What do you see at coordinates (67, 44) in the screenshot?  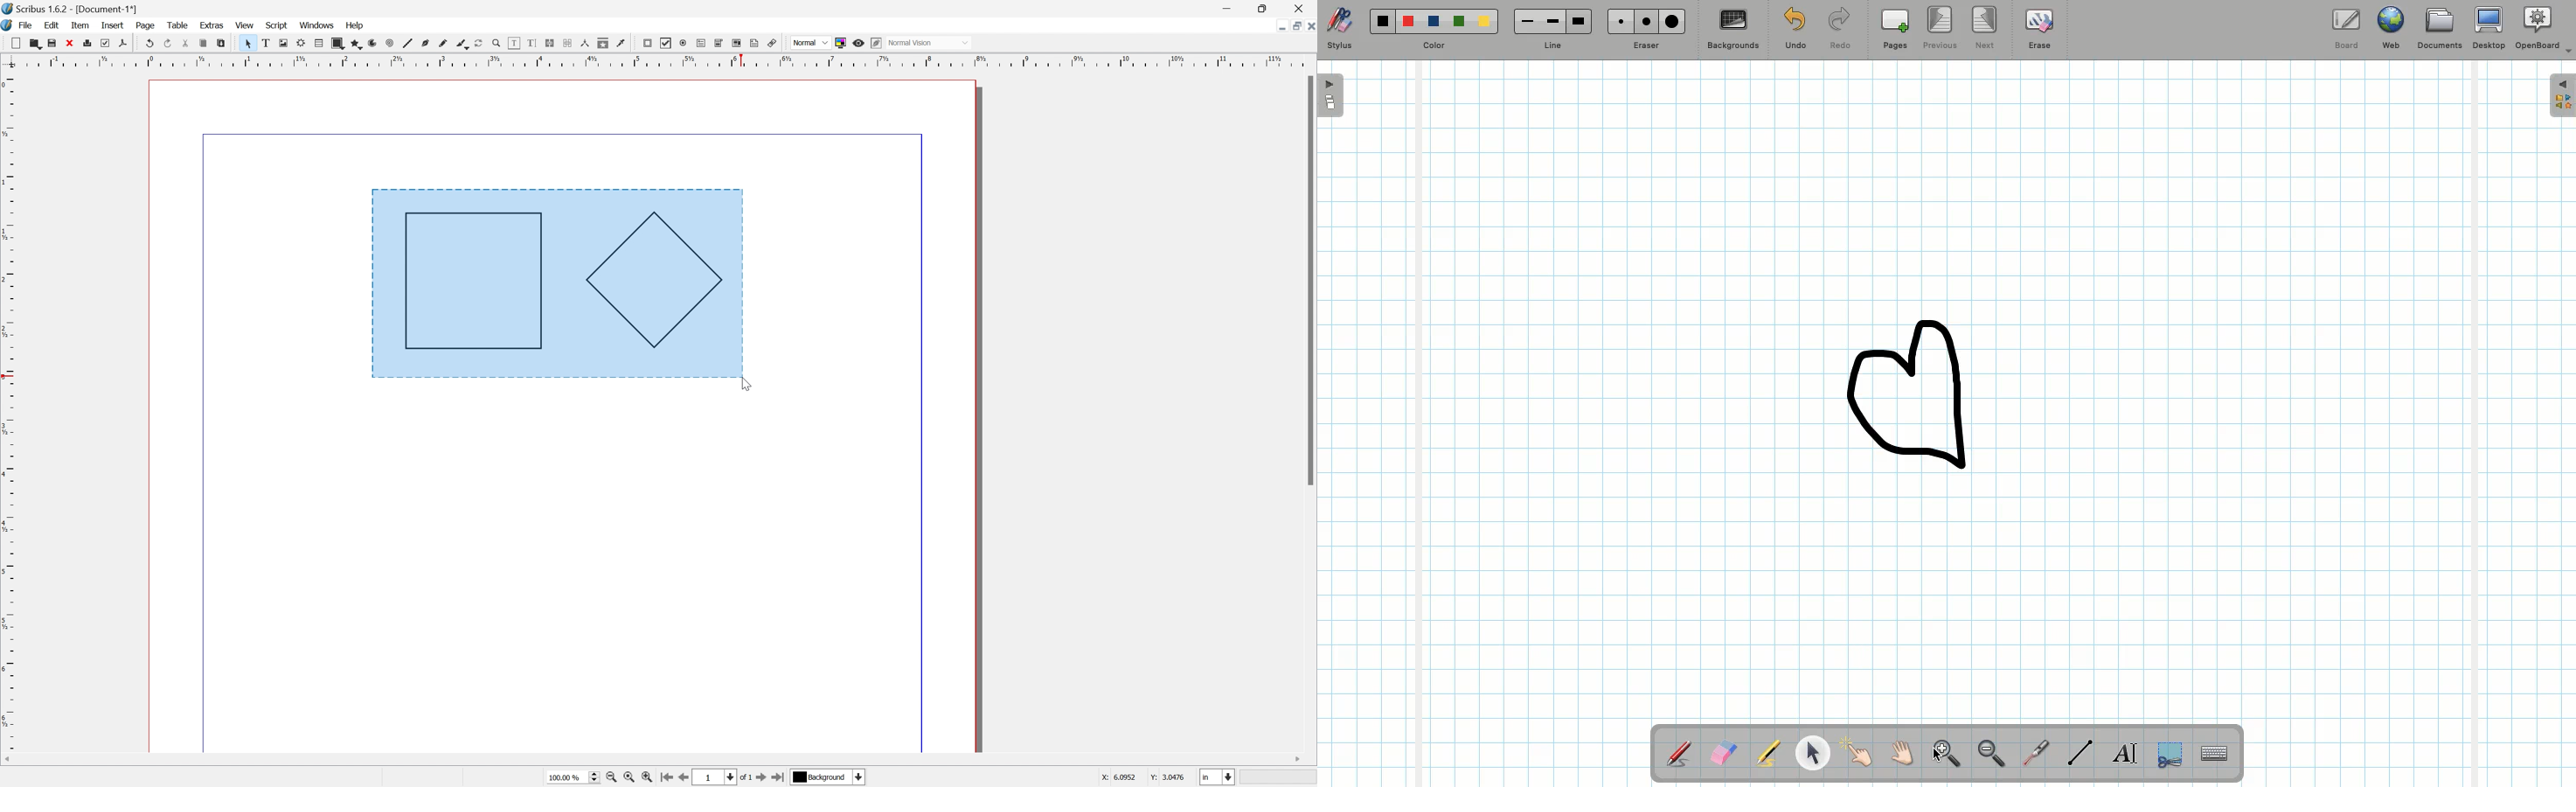 I see `close` at bounding box center [67, 44].